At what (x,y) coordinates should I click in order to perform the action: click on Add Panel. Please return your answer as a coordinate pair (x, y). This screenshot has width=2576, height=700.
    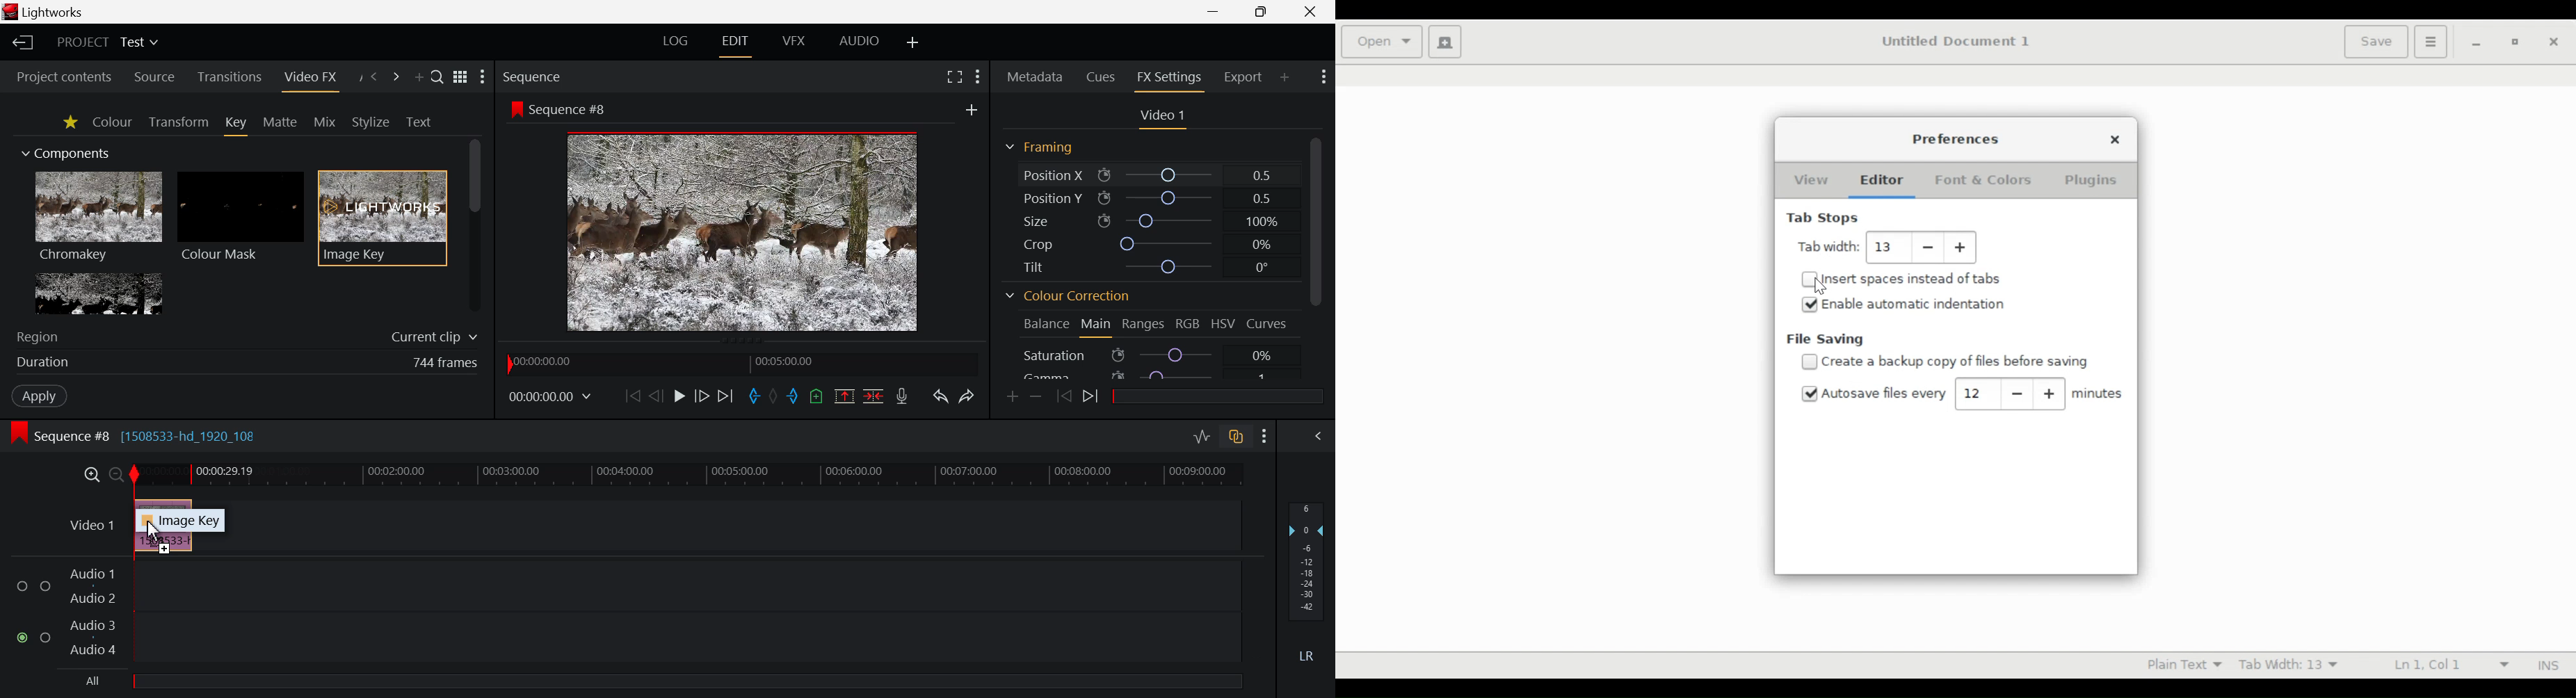
    Looking at the image, I should click on (419, 75).